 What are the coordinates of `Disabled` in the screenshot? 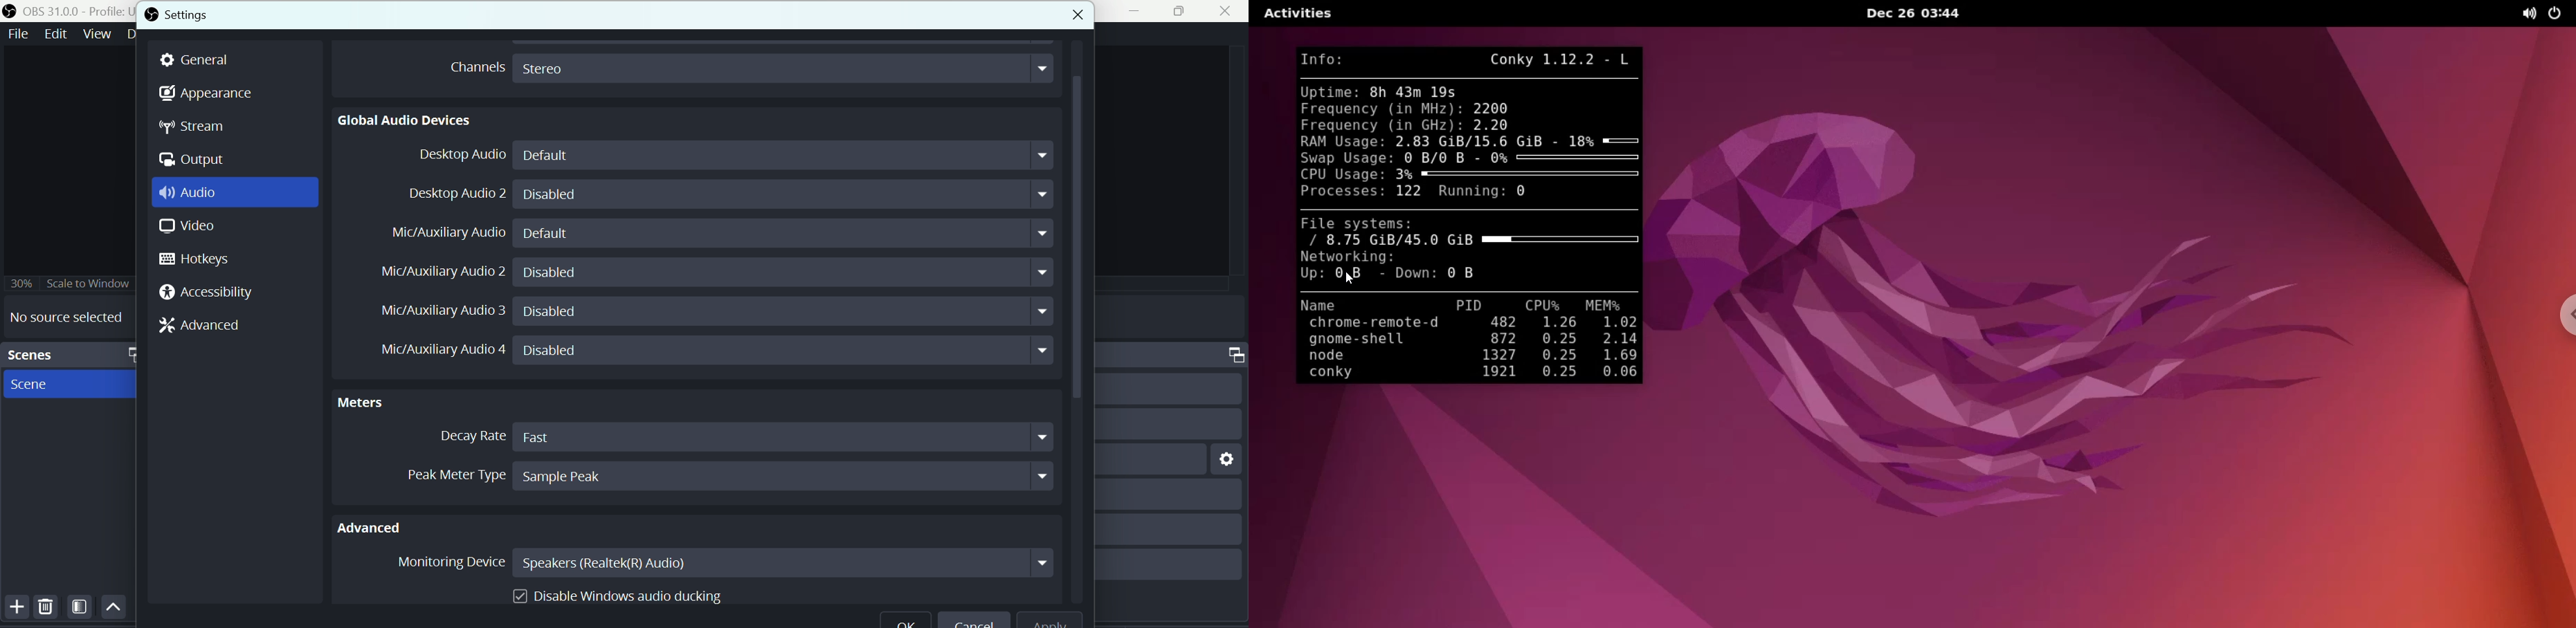 It's located at (784, 351).